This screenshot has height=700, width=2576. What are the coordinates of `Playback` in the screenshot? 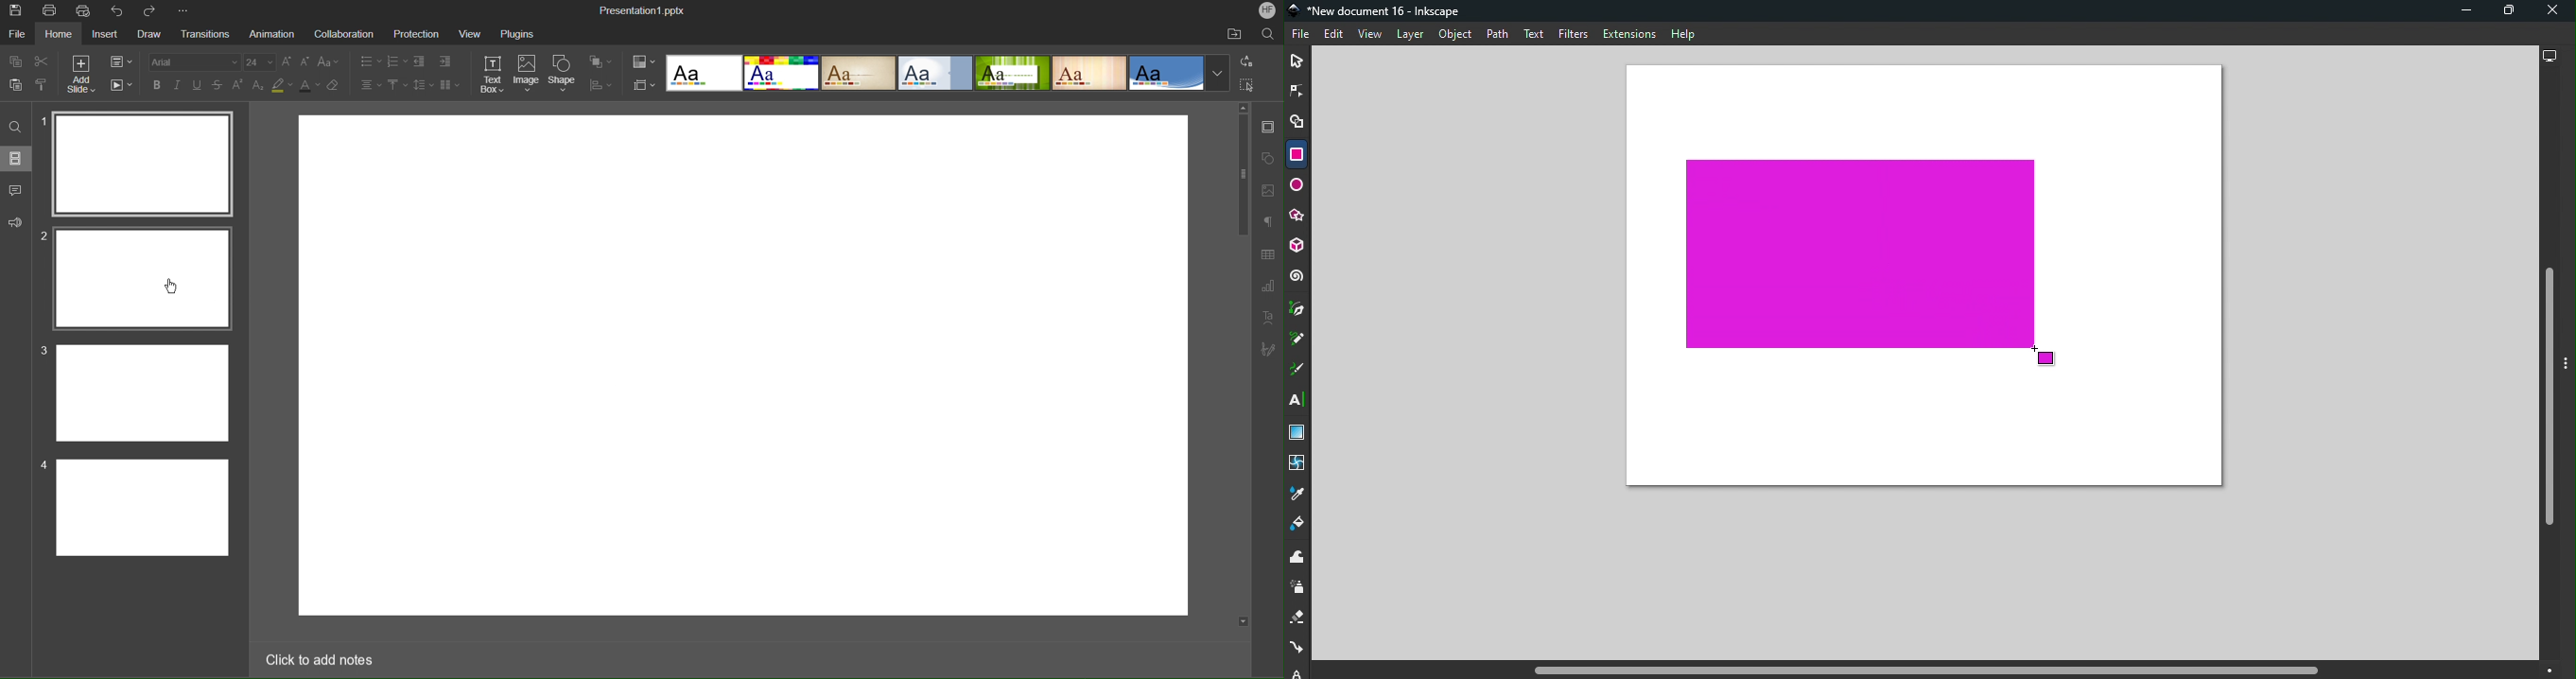 It's located at (121, 83).